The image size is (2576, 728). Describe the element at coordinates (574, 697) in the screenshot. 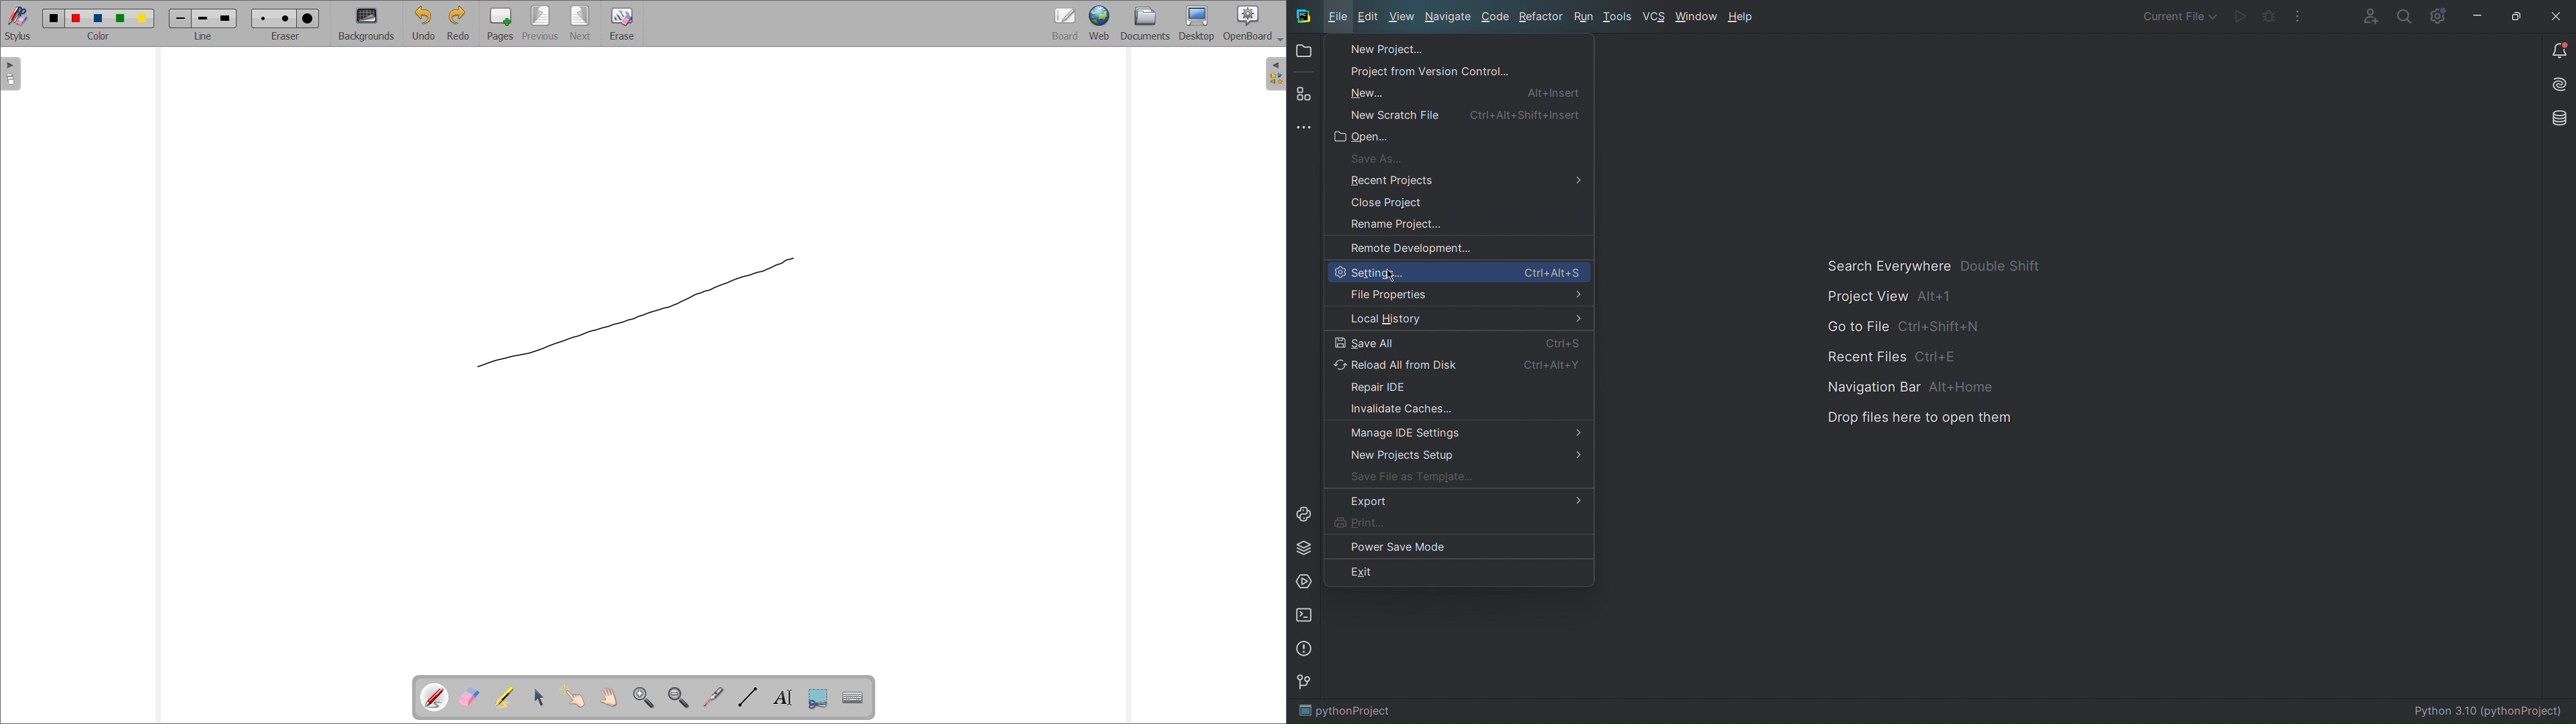

I see `interact with items` at that location.